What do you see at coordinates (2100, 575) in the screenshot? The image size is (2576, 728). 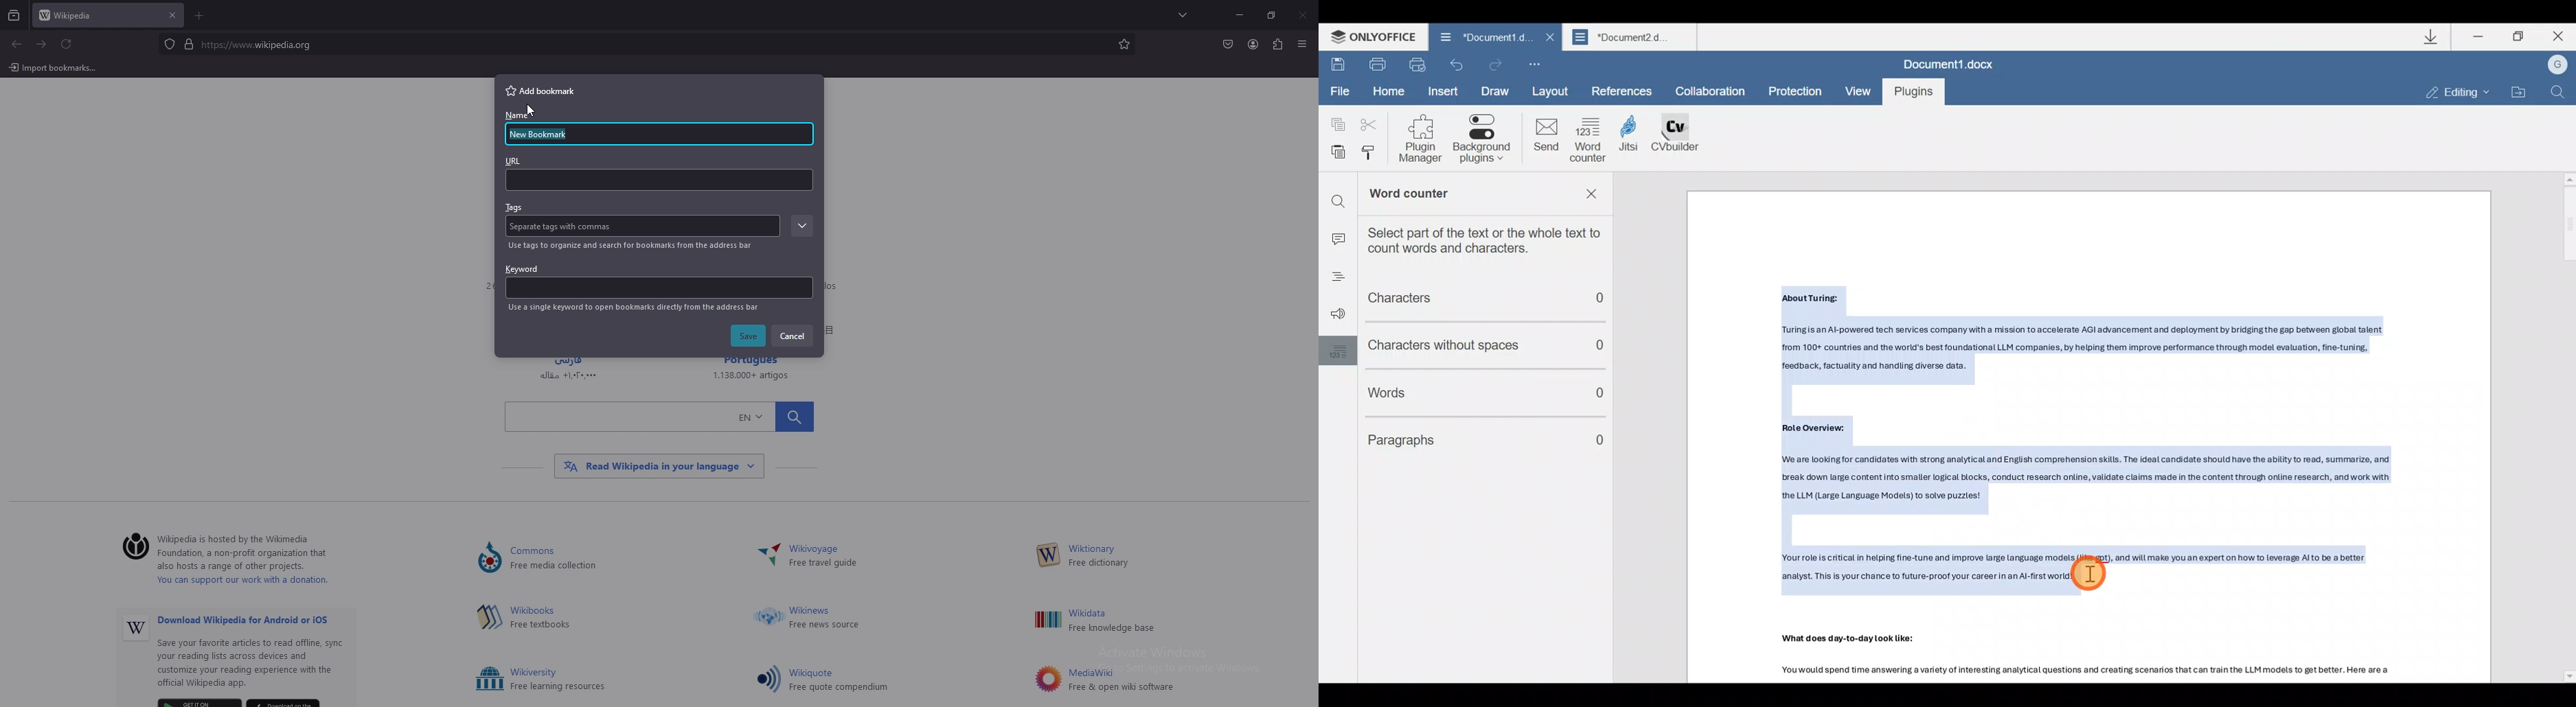 I see `Cursor` at bounding box center [2100, 575].